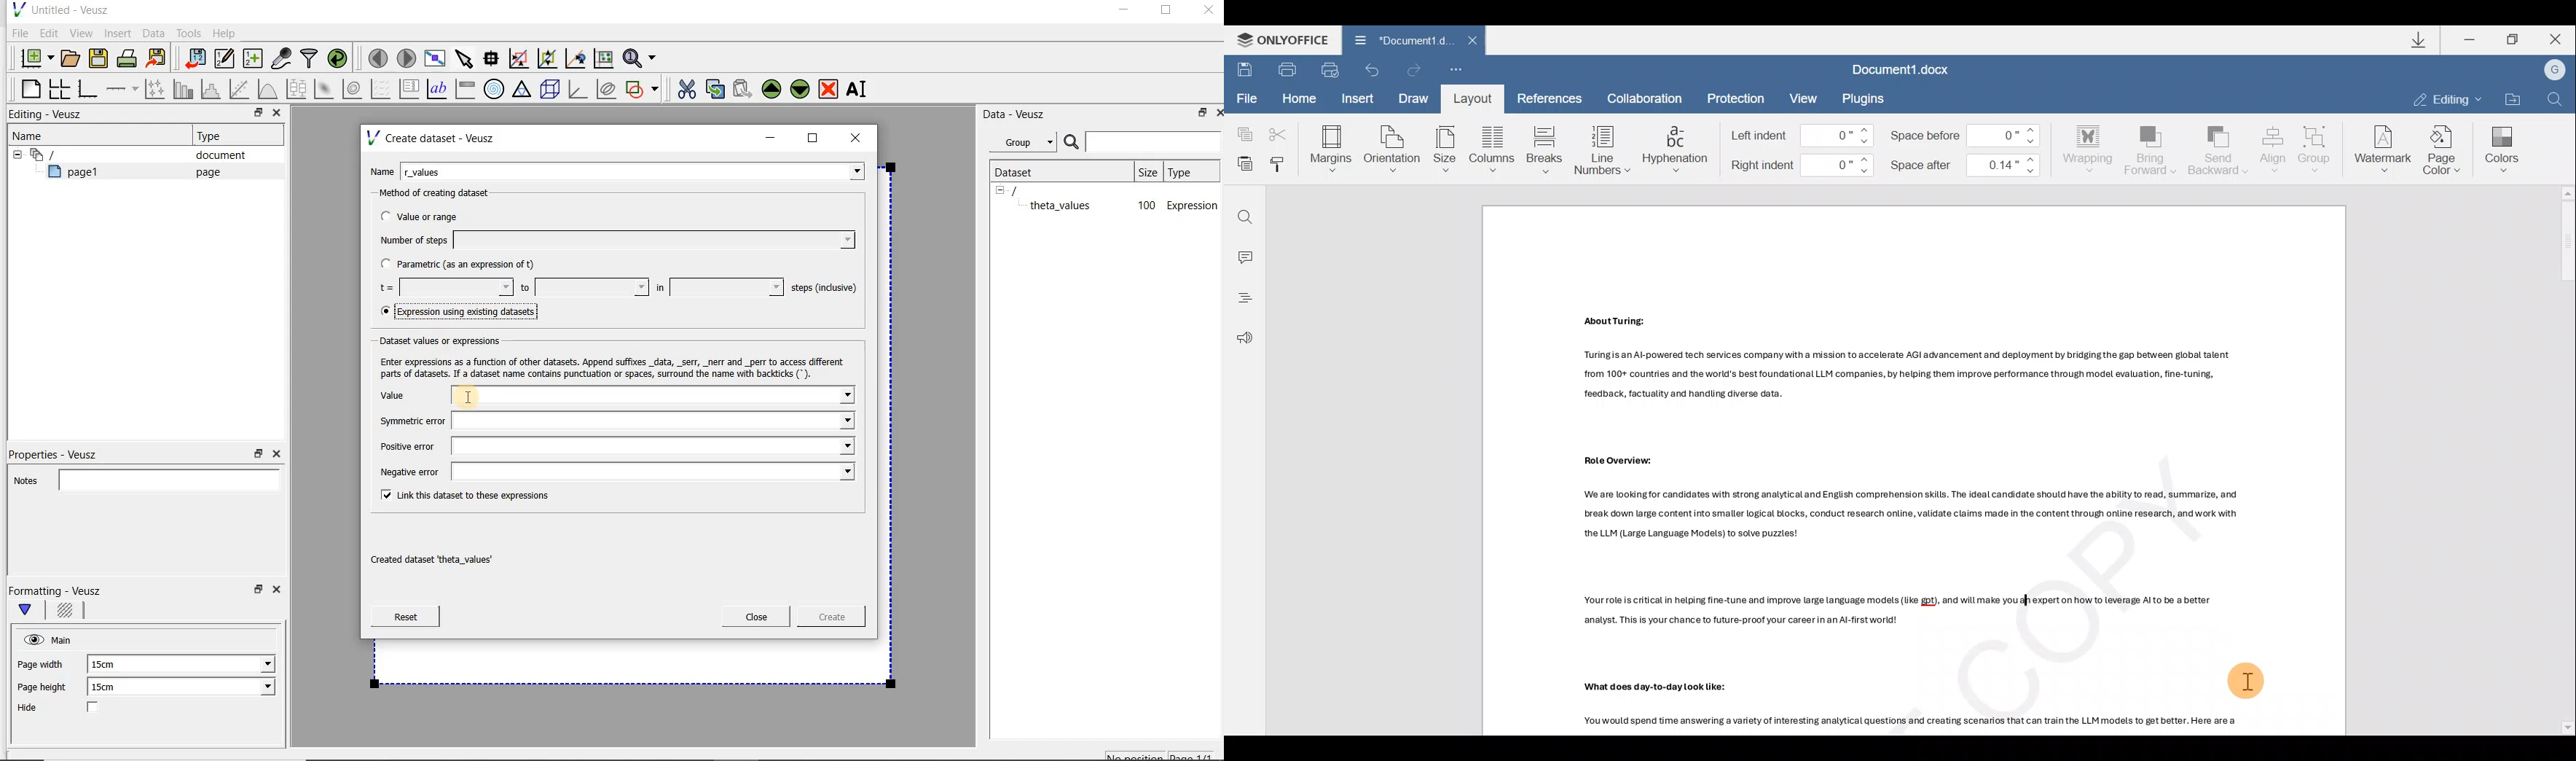 The image size is (2576, 784). What do you see at coordinates (1303, 99) in the screenshot?
I see `Home` at bounding box center [1303, 99].